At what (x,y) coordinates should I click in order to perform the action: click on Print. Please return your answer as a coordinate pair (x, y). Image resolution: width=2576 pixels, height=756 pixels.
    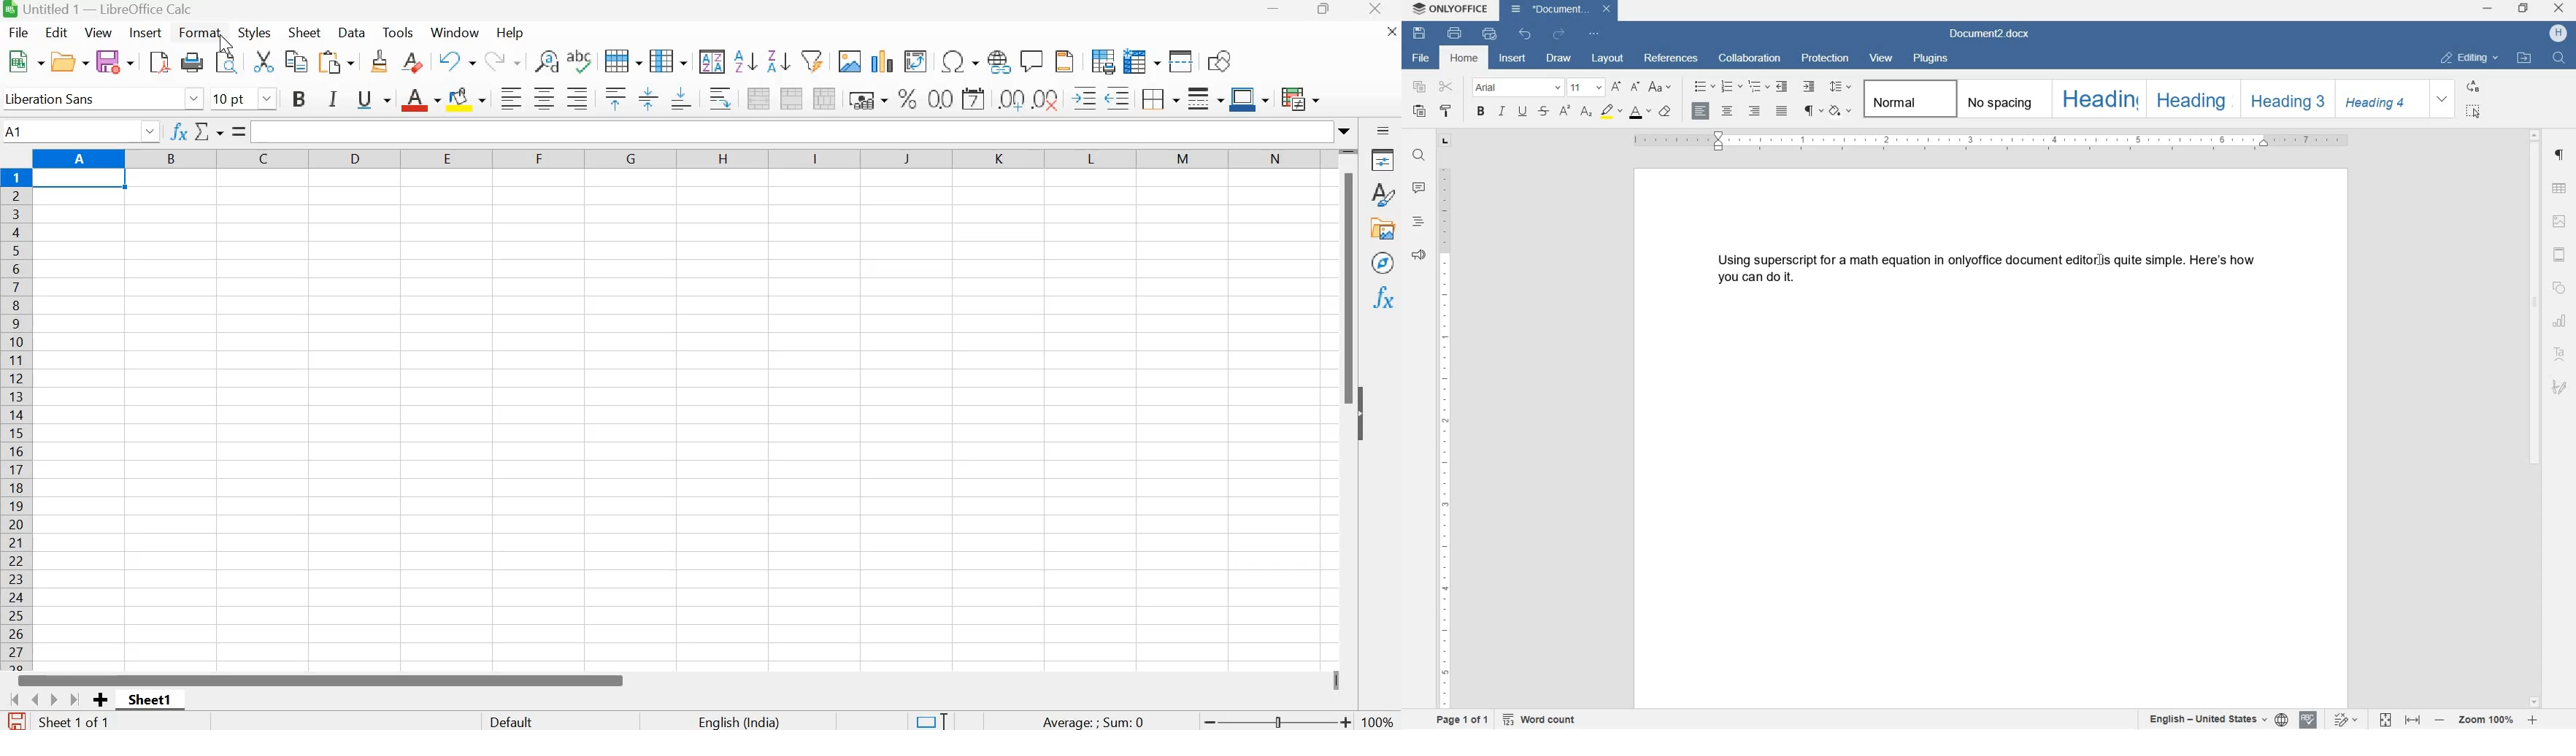
    Looking at the image, I should click on (196, 64).